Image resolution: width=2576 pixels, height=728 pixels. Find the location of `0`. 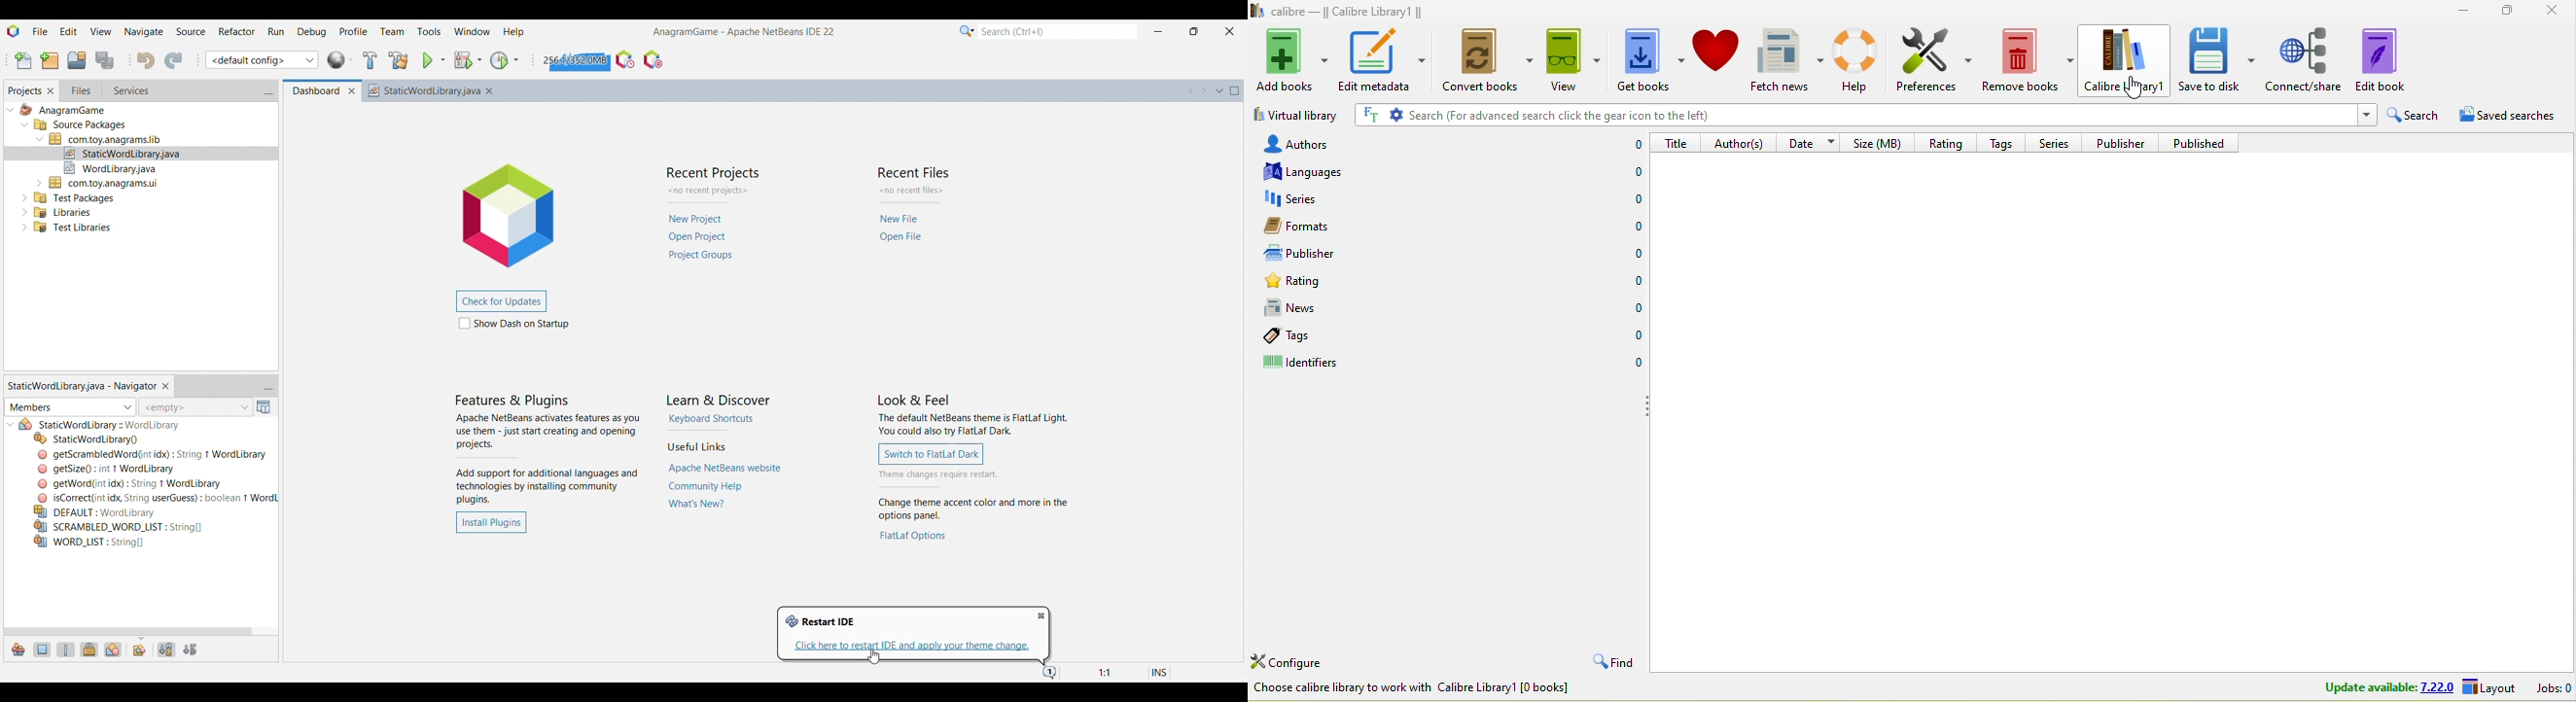

0 is located at coordinates (1631, 145).